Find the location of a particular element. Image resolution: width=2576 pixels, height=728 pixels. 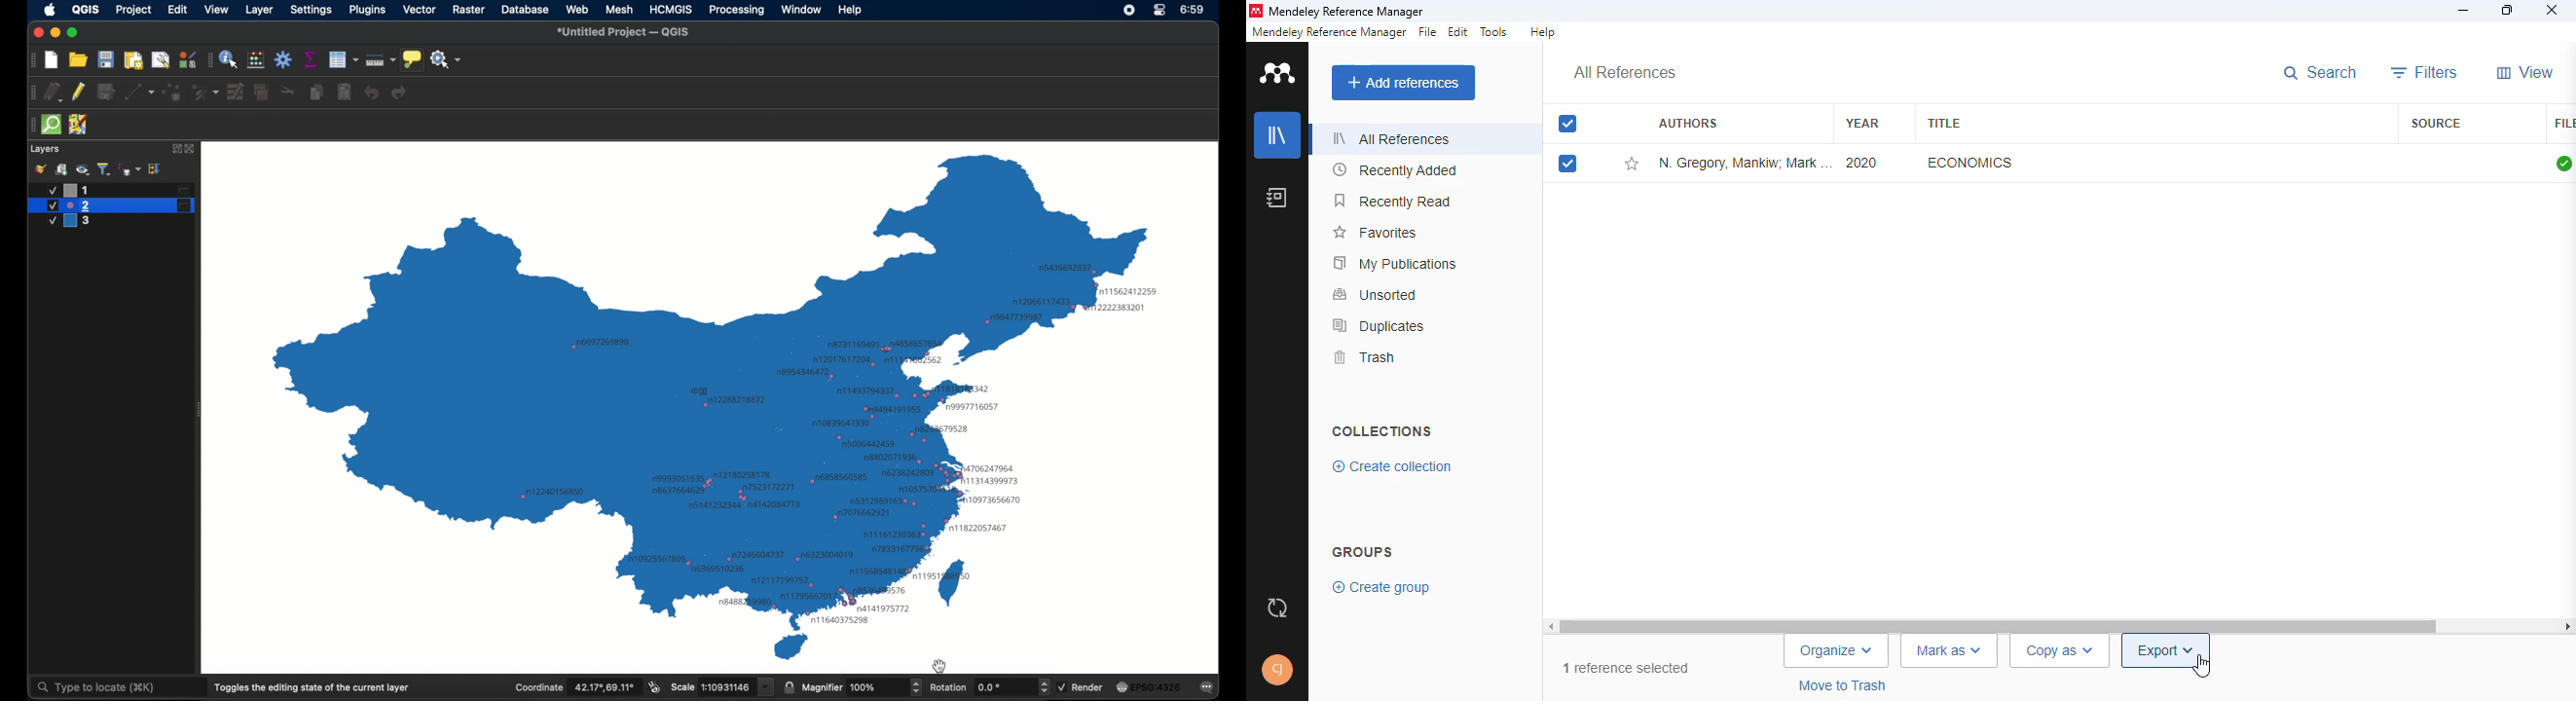

file is located at coordinates (1427, 32).